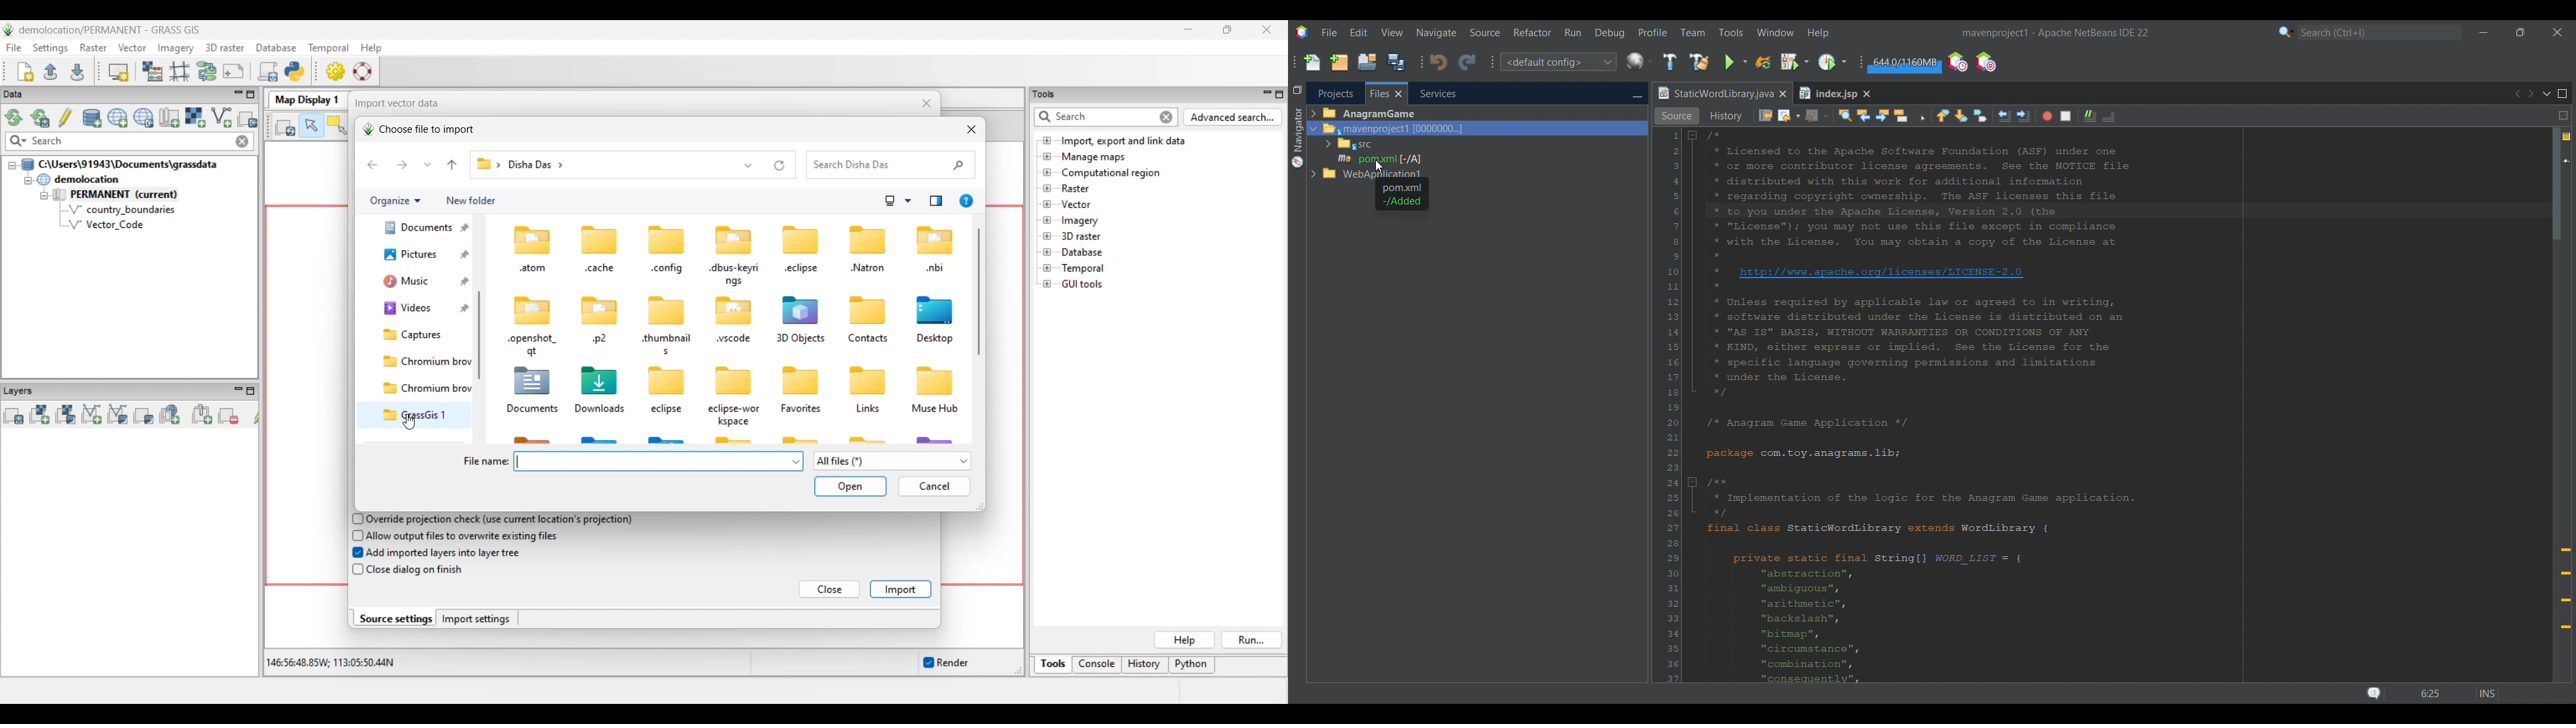 The image size is (2576, 728). Describe the element at coordinates (652, 461) in the screenshot. I see `Type in file name` at that location.